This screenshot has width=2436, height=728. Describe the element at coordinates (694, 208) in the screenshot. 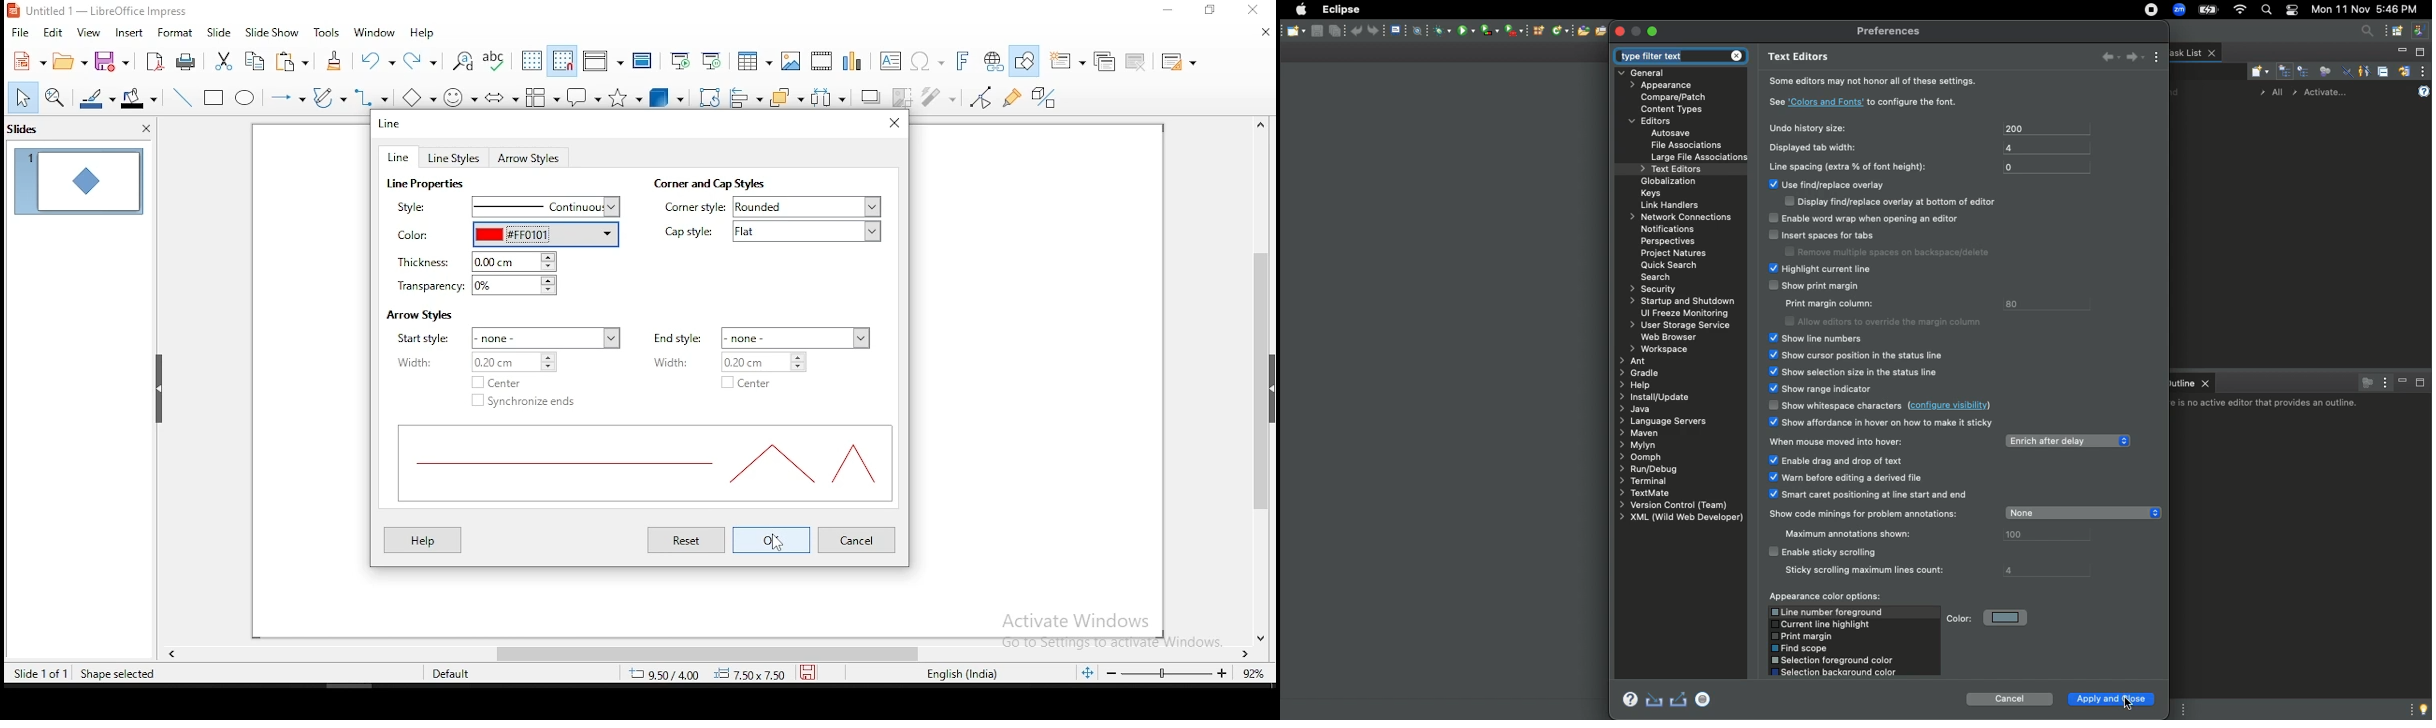

I see `corner style` at that location.